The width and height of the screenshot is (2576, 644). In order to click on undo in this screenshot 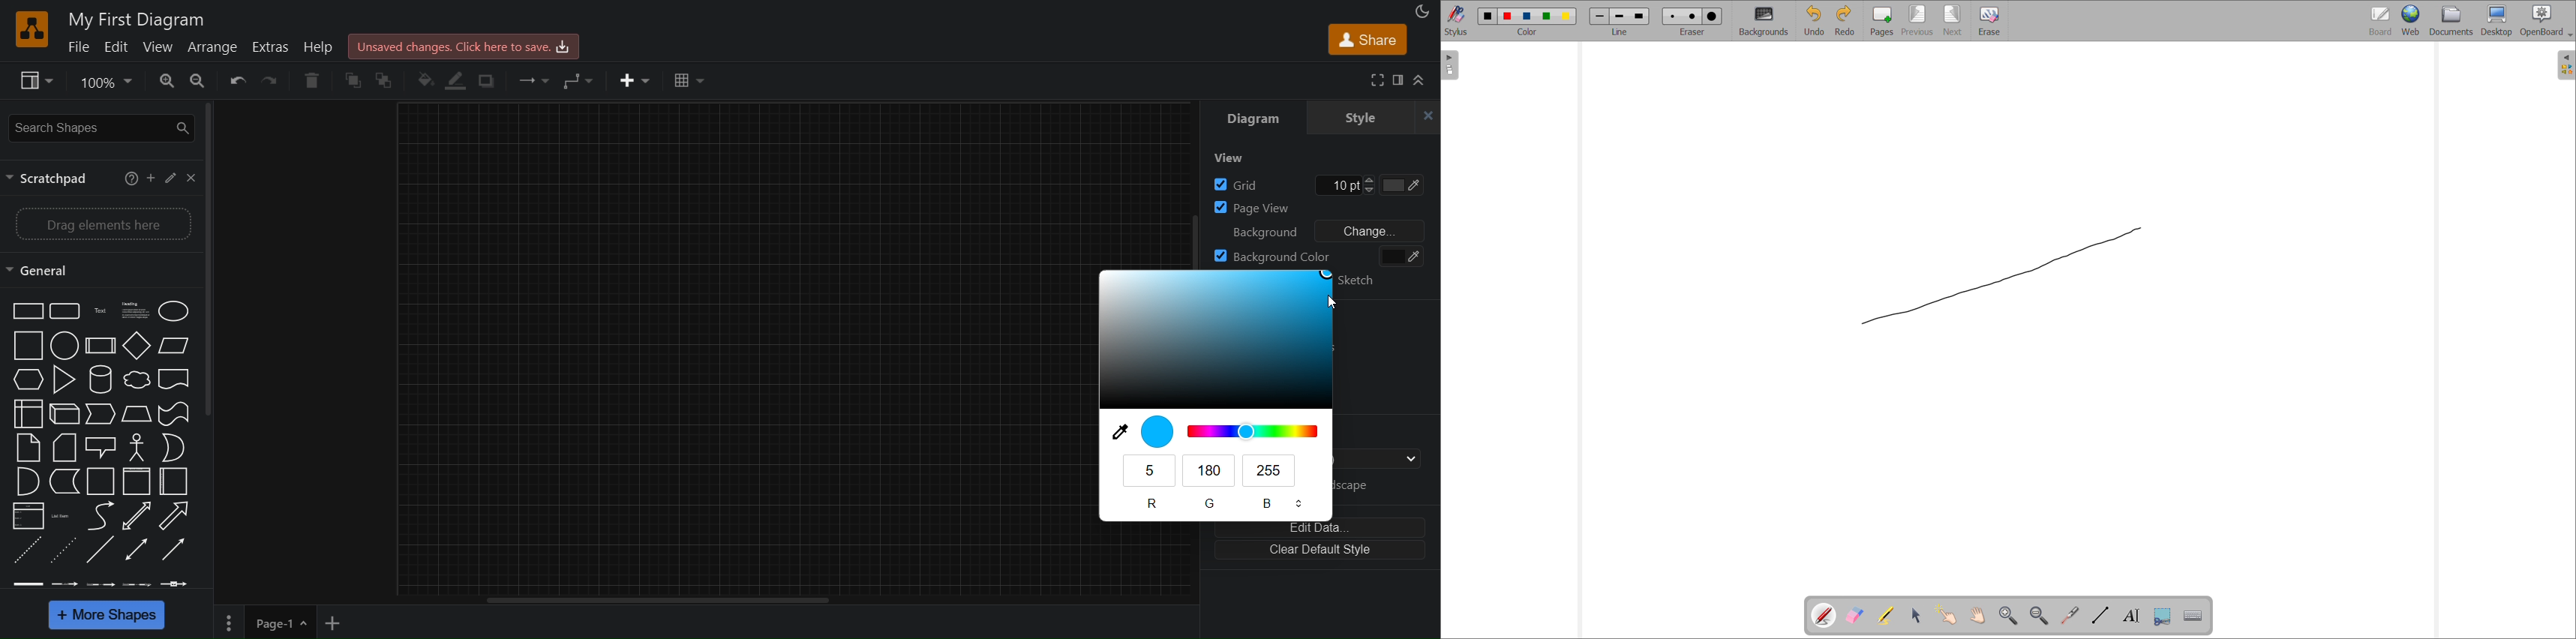, I will do `click(237, 81)`.